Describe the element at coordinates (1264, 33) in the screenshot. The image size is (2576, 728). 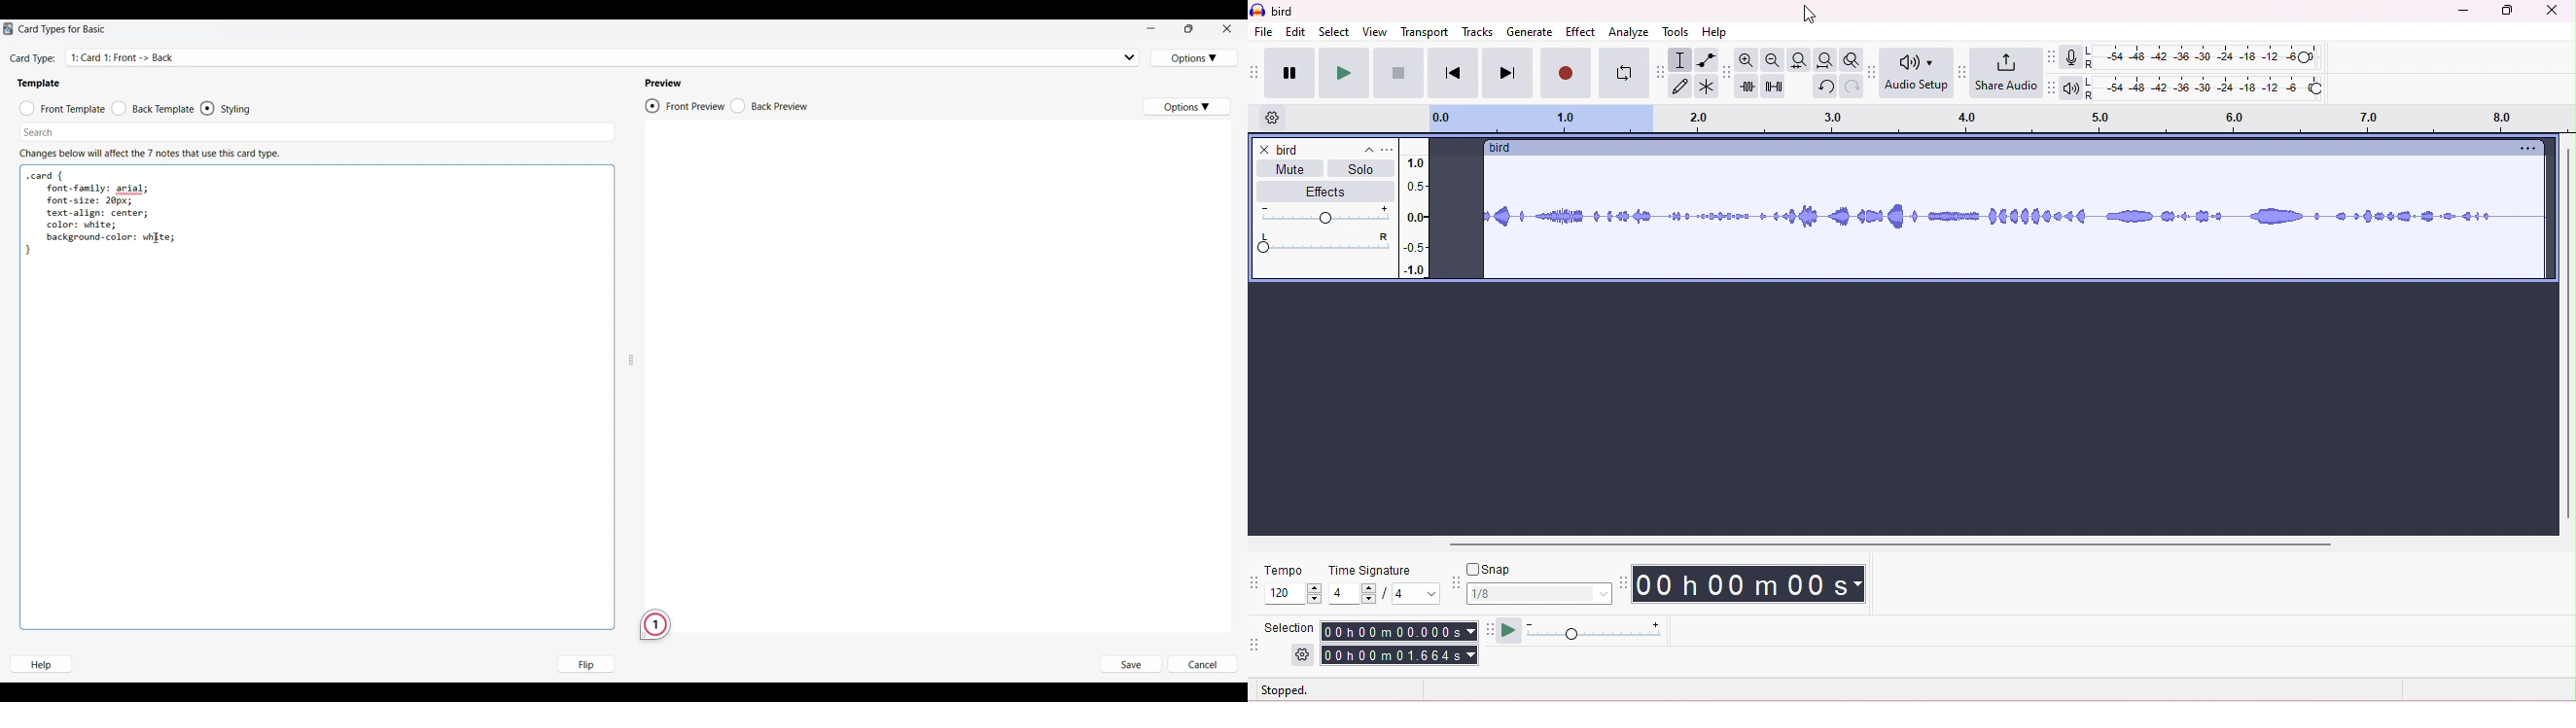
I see `file` at that location.